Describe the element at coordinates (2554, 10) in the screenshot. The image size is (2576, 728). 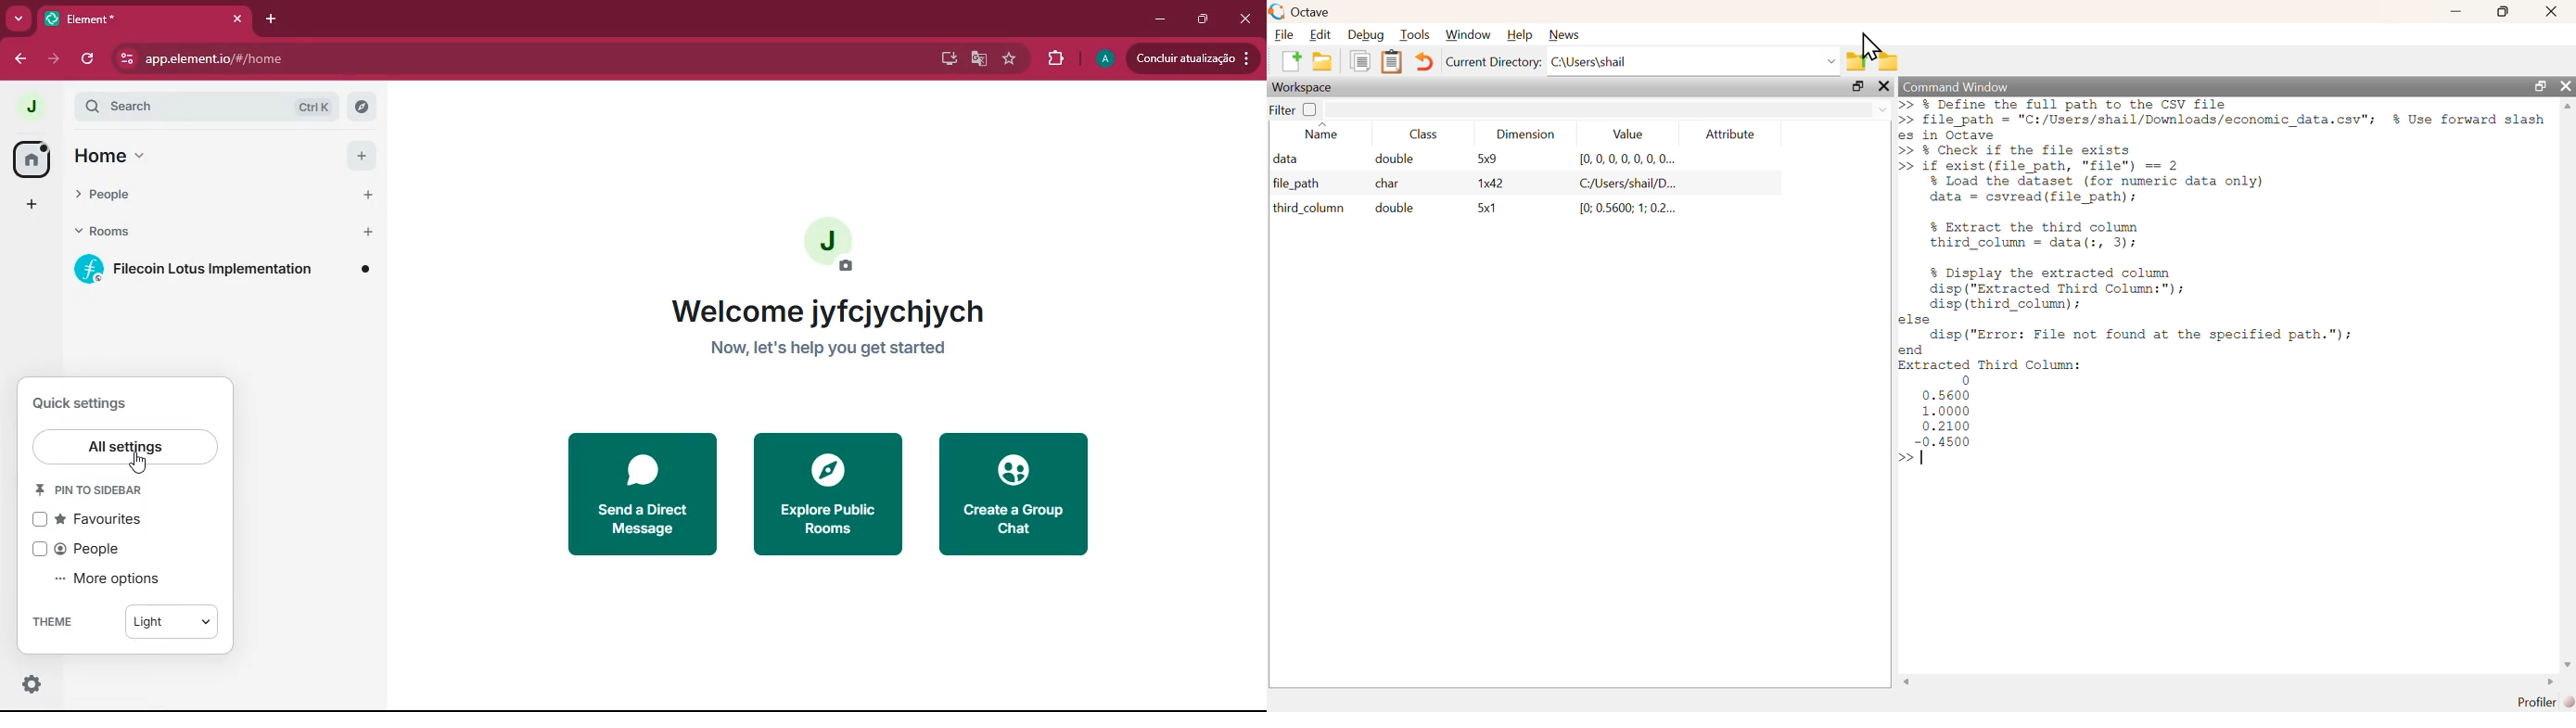
I see `close` at that location.